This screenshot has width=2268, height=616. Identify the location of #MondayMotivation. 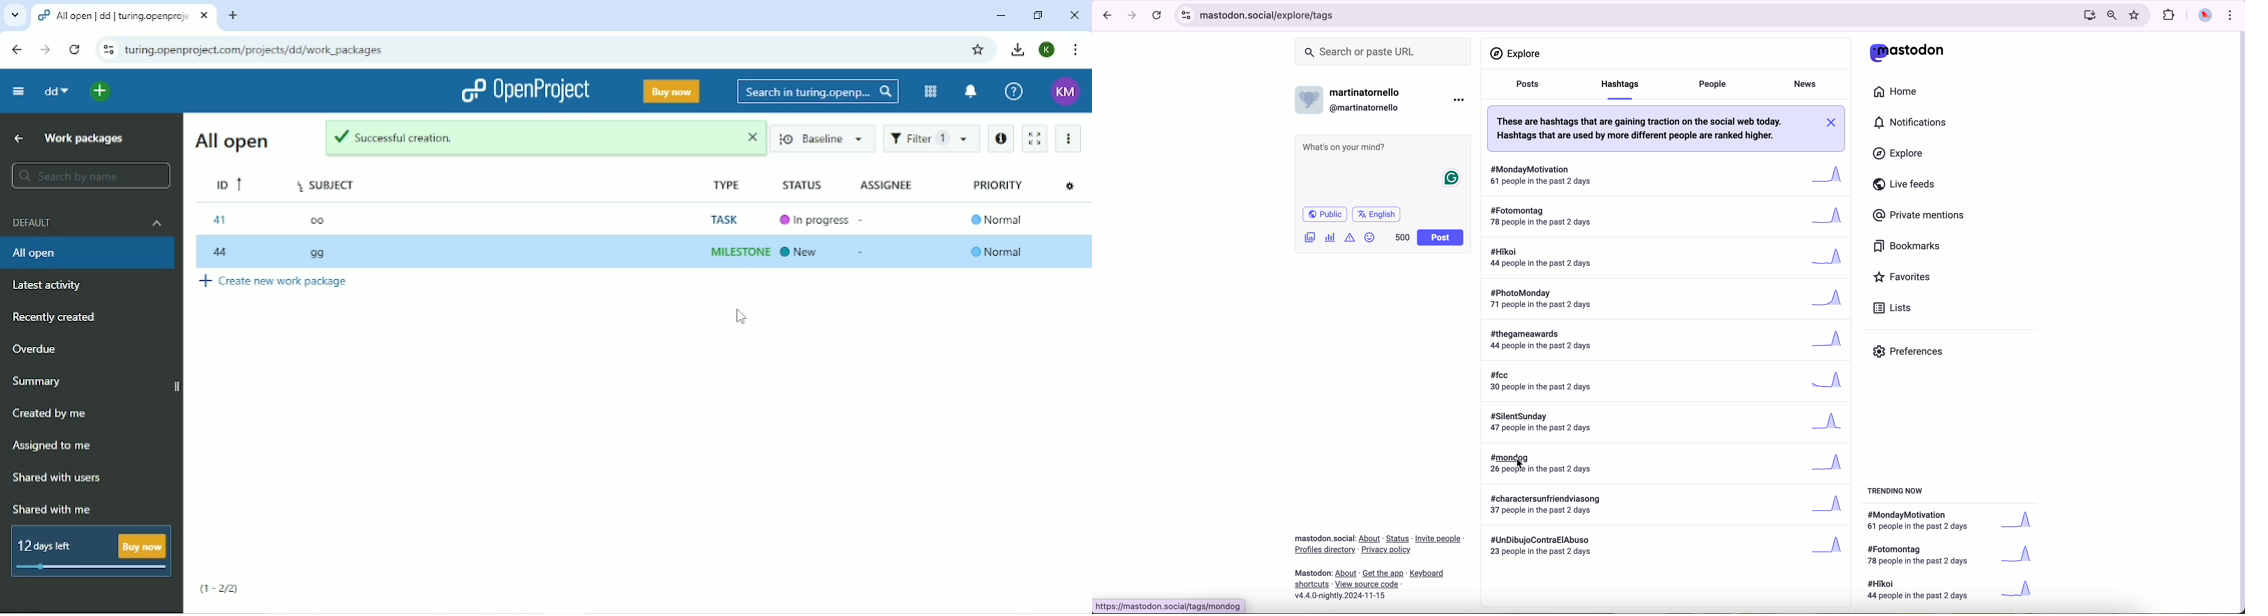
(1667, 171).